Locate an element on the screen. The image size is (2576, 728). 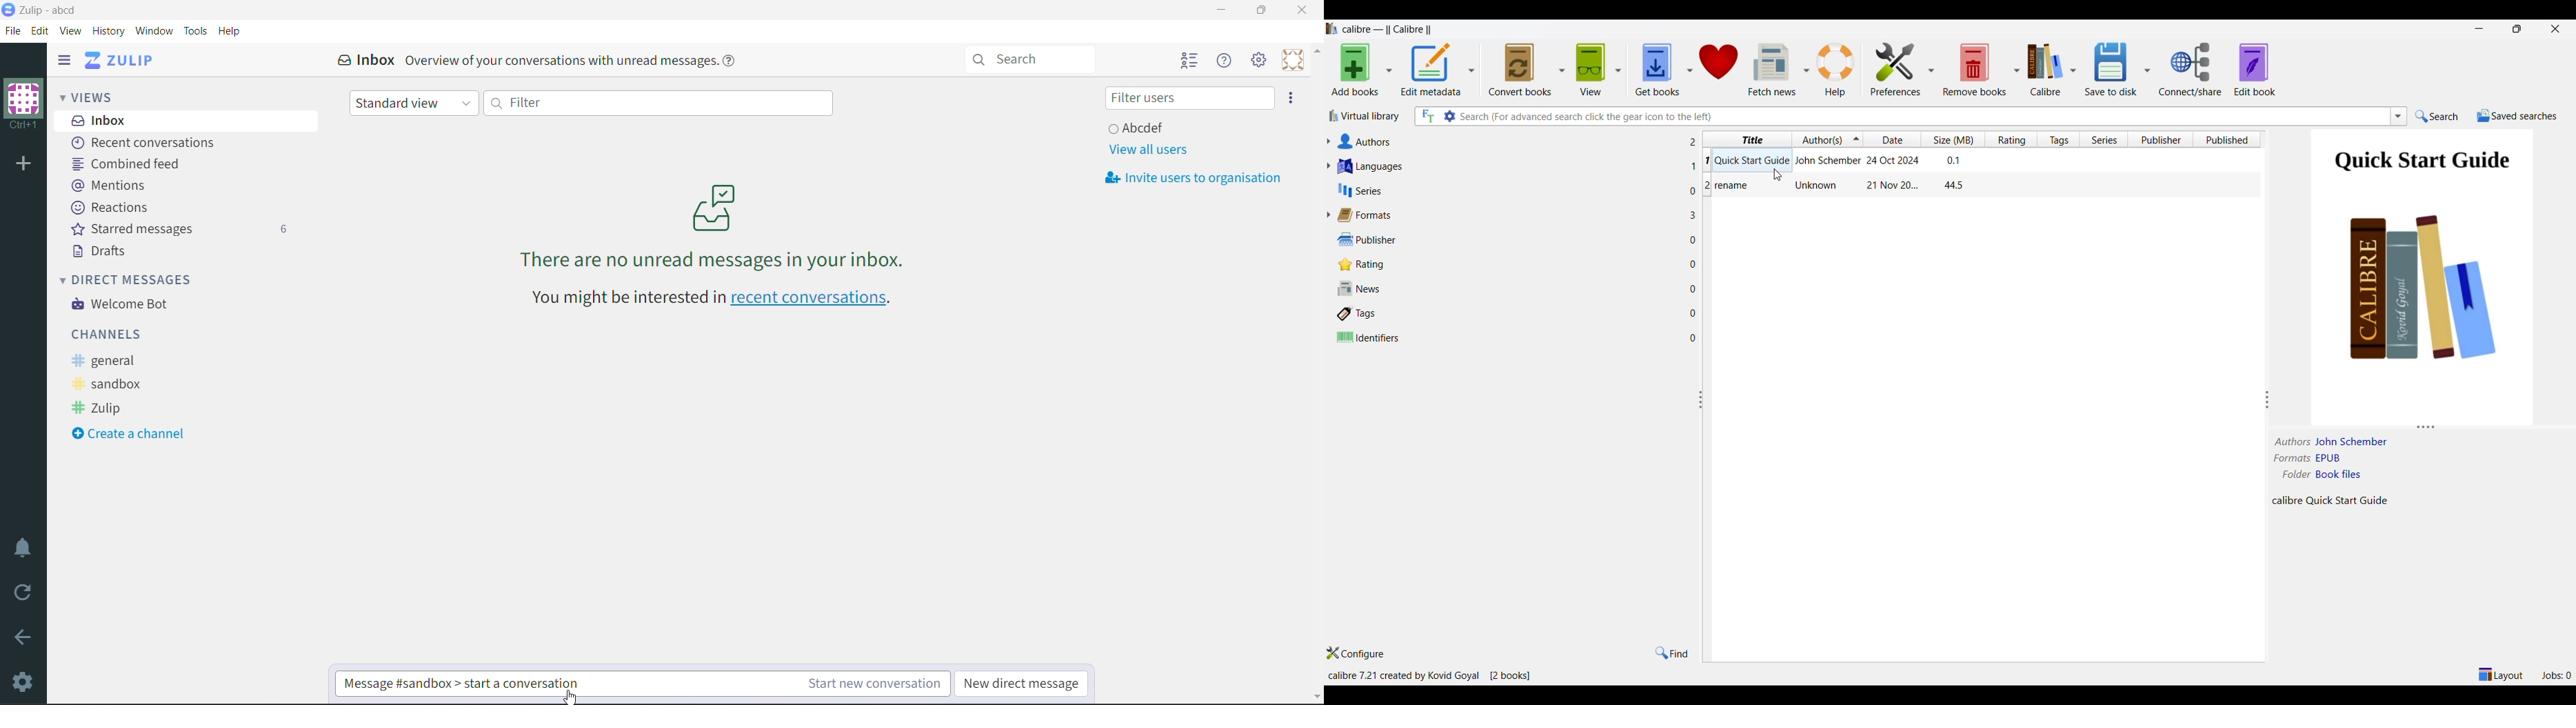
Views is located at coordinates (97, 96).